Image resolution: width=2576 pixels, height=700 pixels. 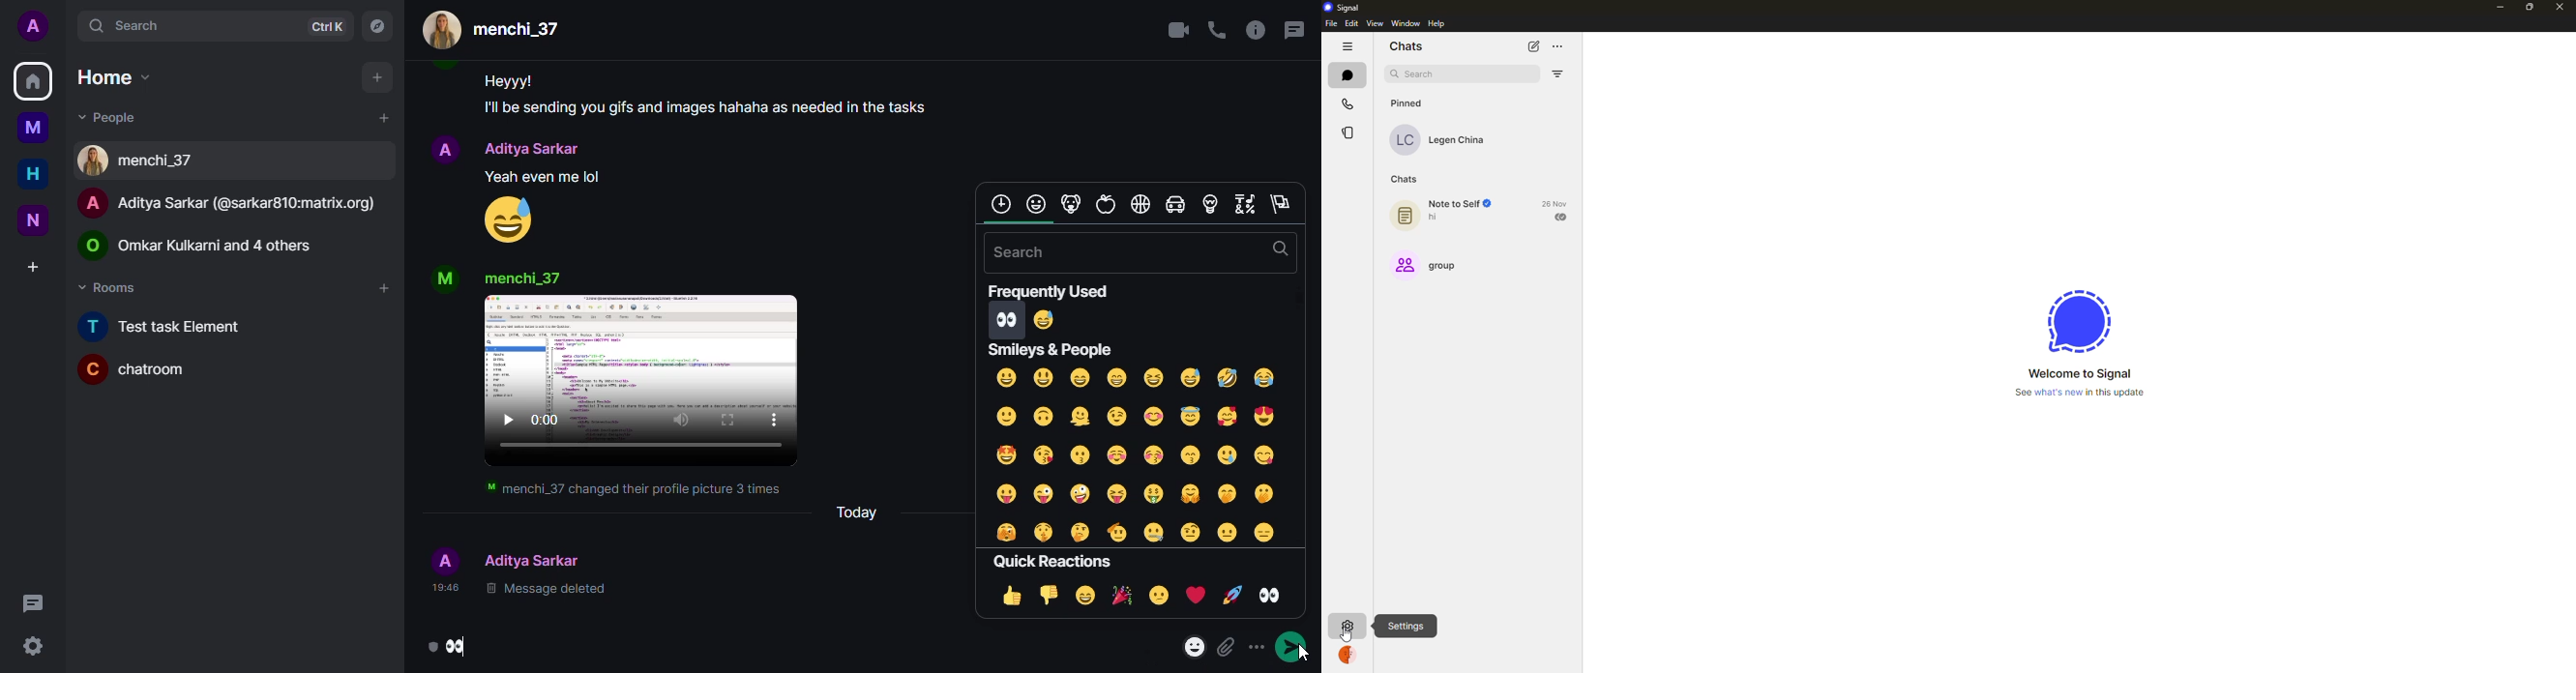 I want to click on video call, so click(x=1170, y=29).